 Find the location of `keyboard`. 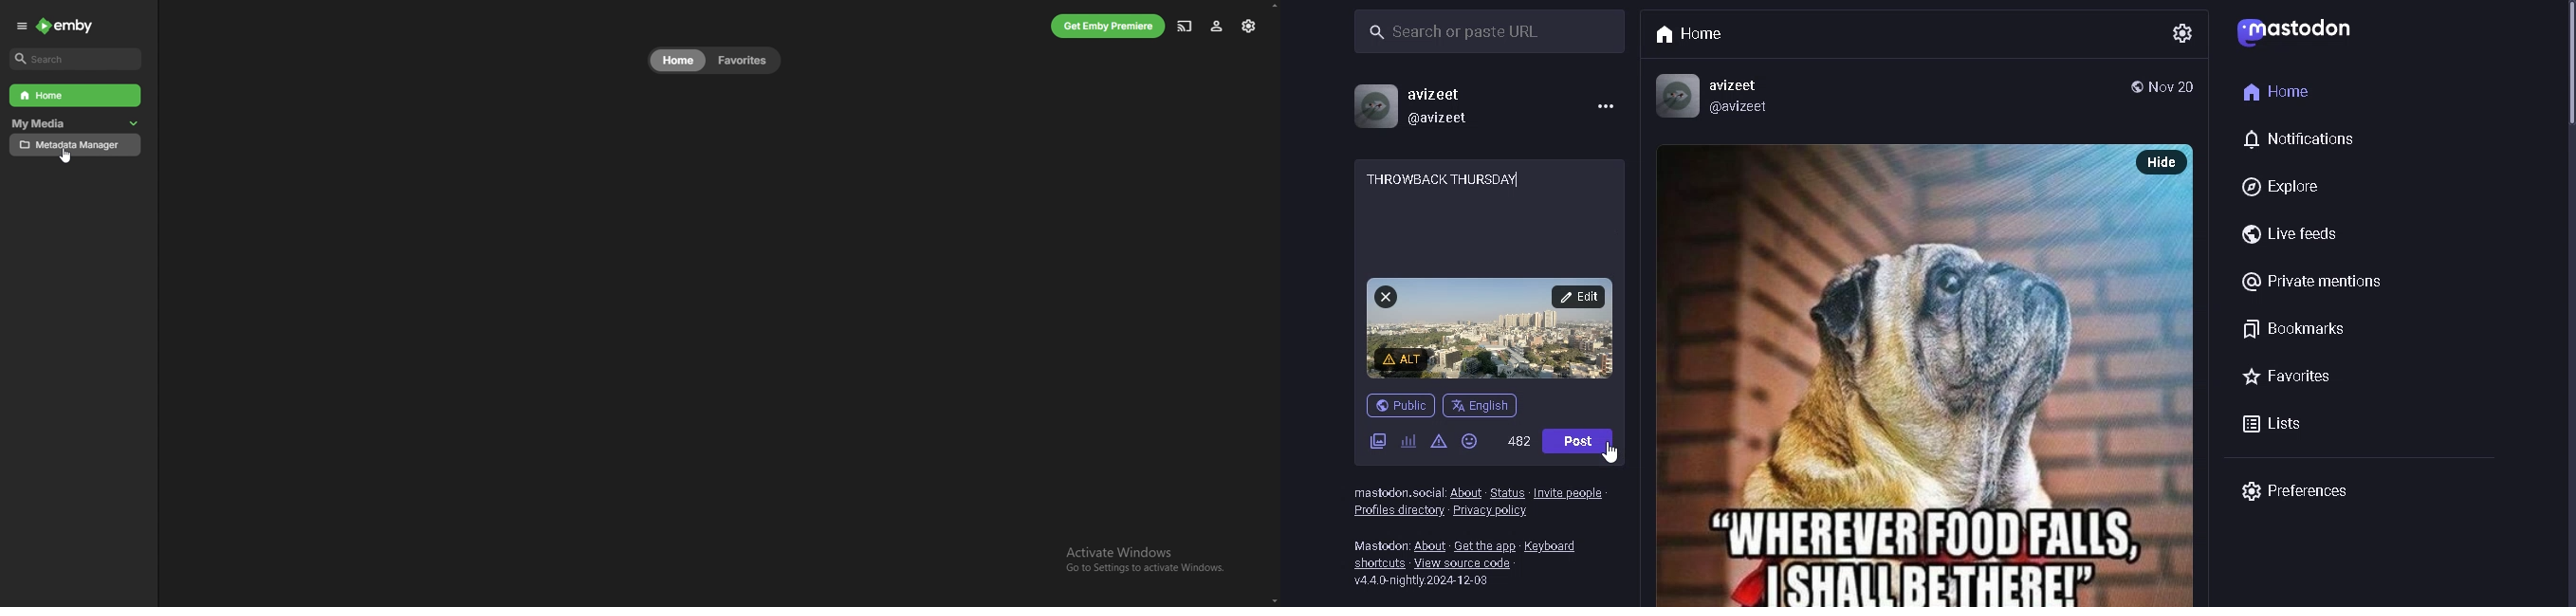

keyboard is located at coordinates (1556, 546).